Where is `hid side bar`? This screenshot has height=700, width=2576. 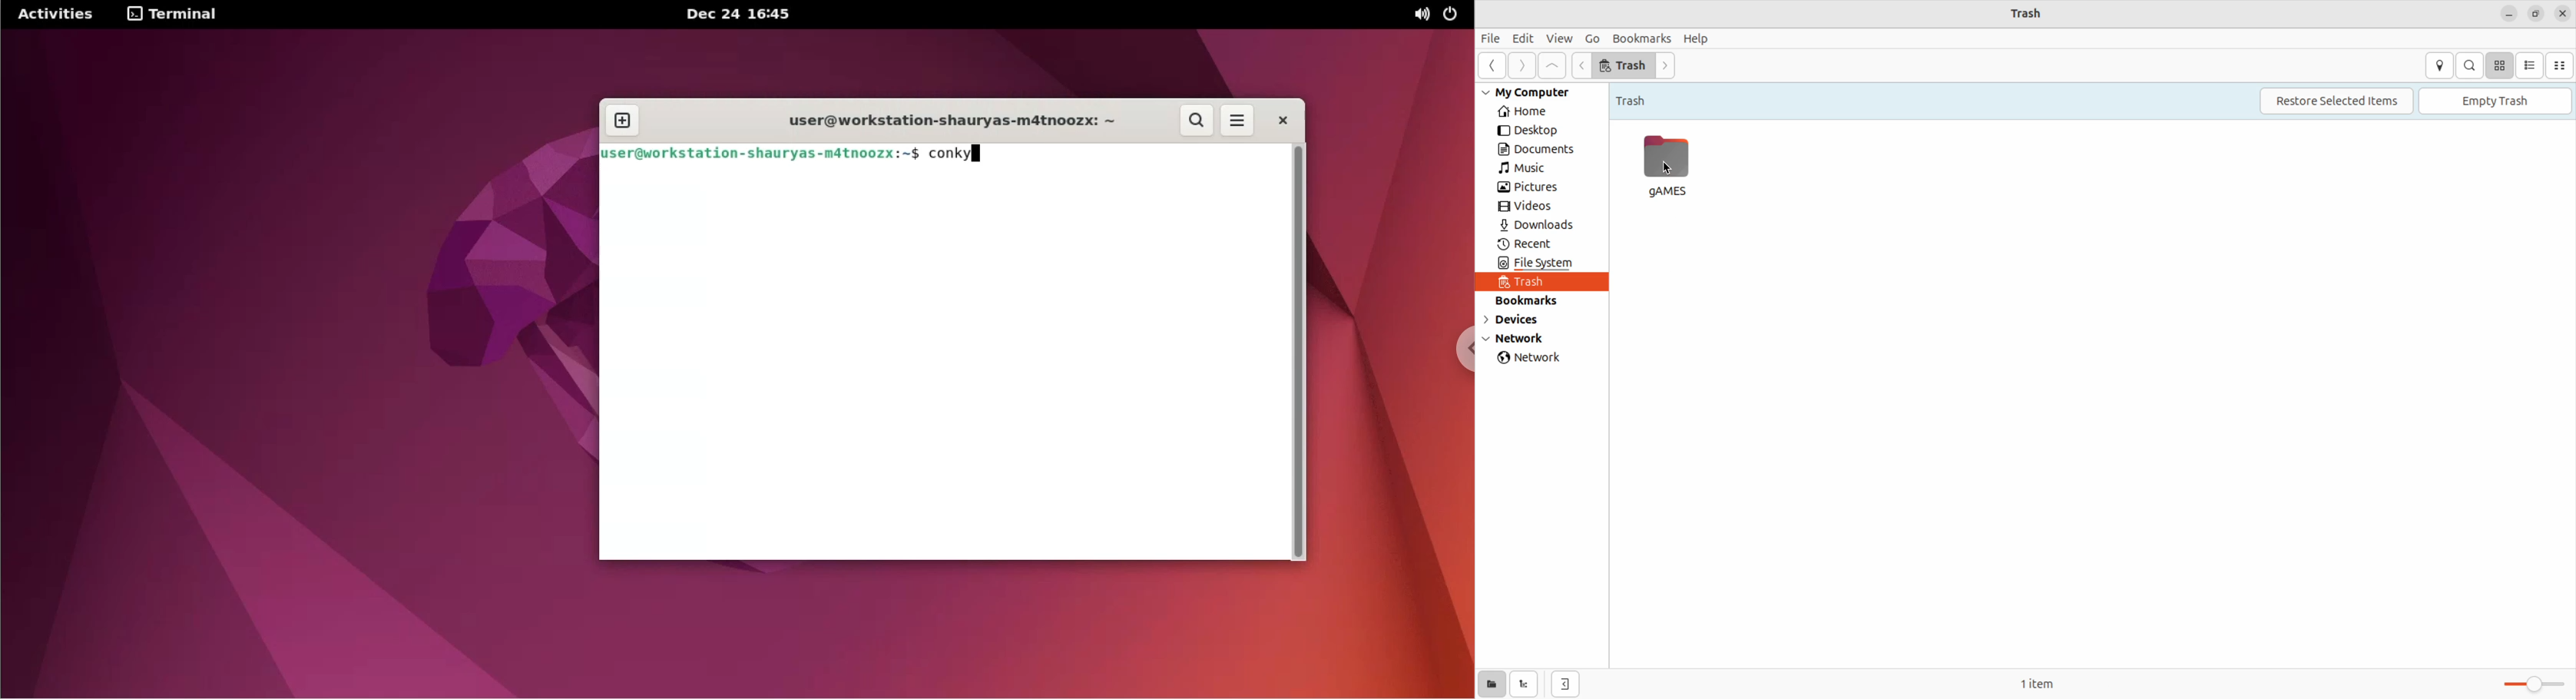
hid side bar is located at coordinates (1565, 685).